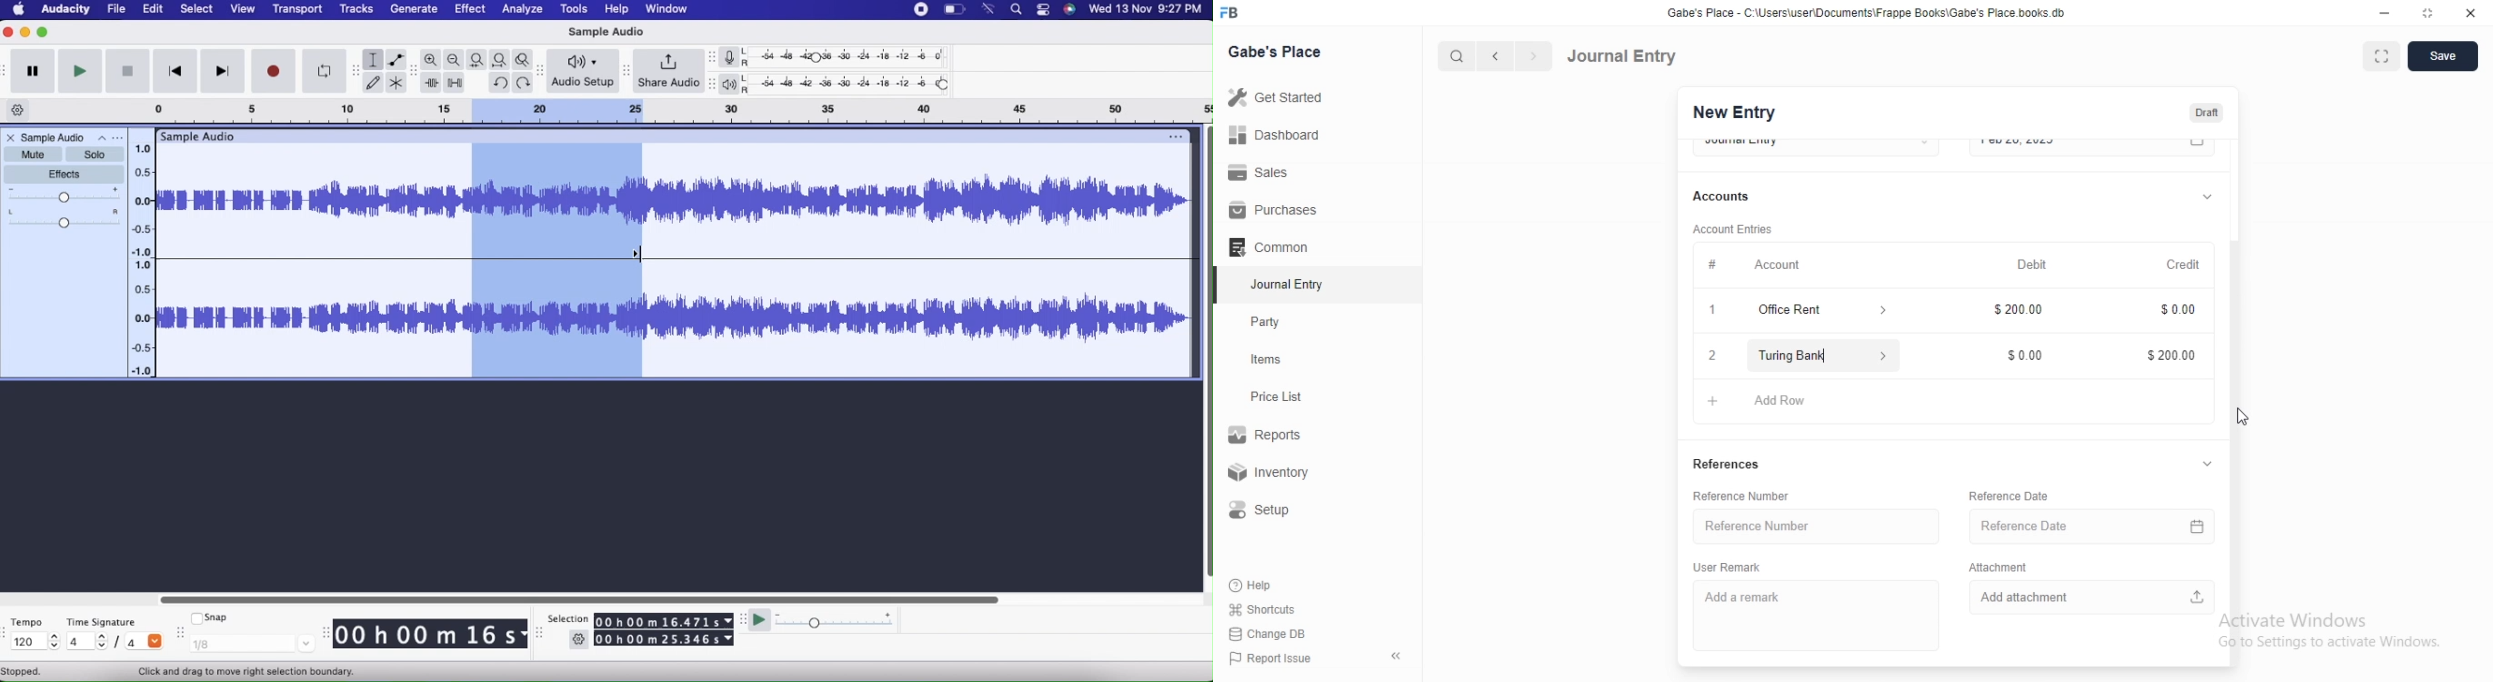 This screenshot has height=700, width=2520. What do you see at coordinates (210, 616) in the screenshot?
I see `Snap` at bounding box center [210, 616].